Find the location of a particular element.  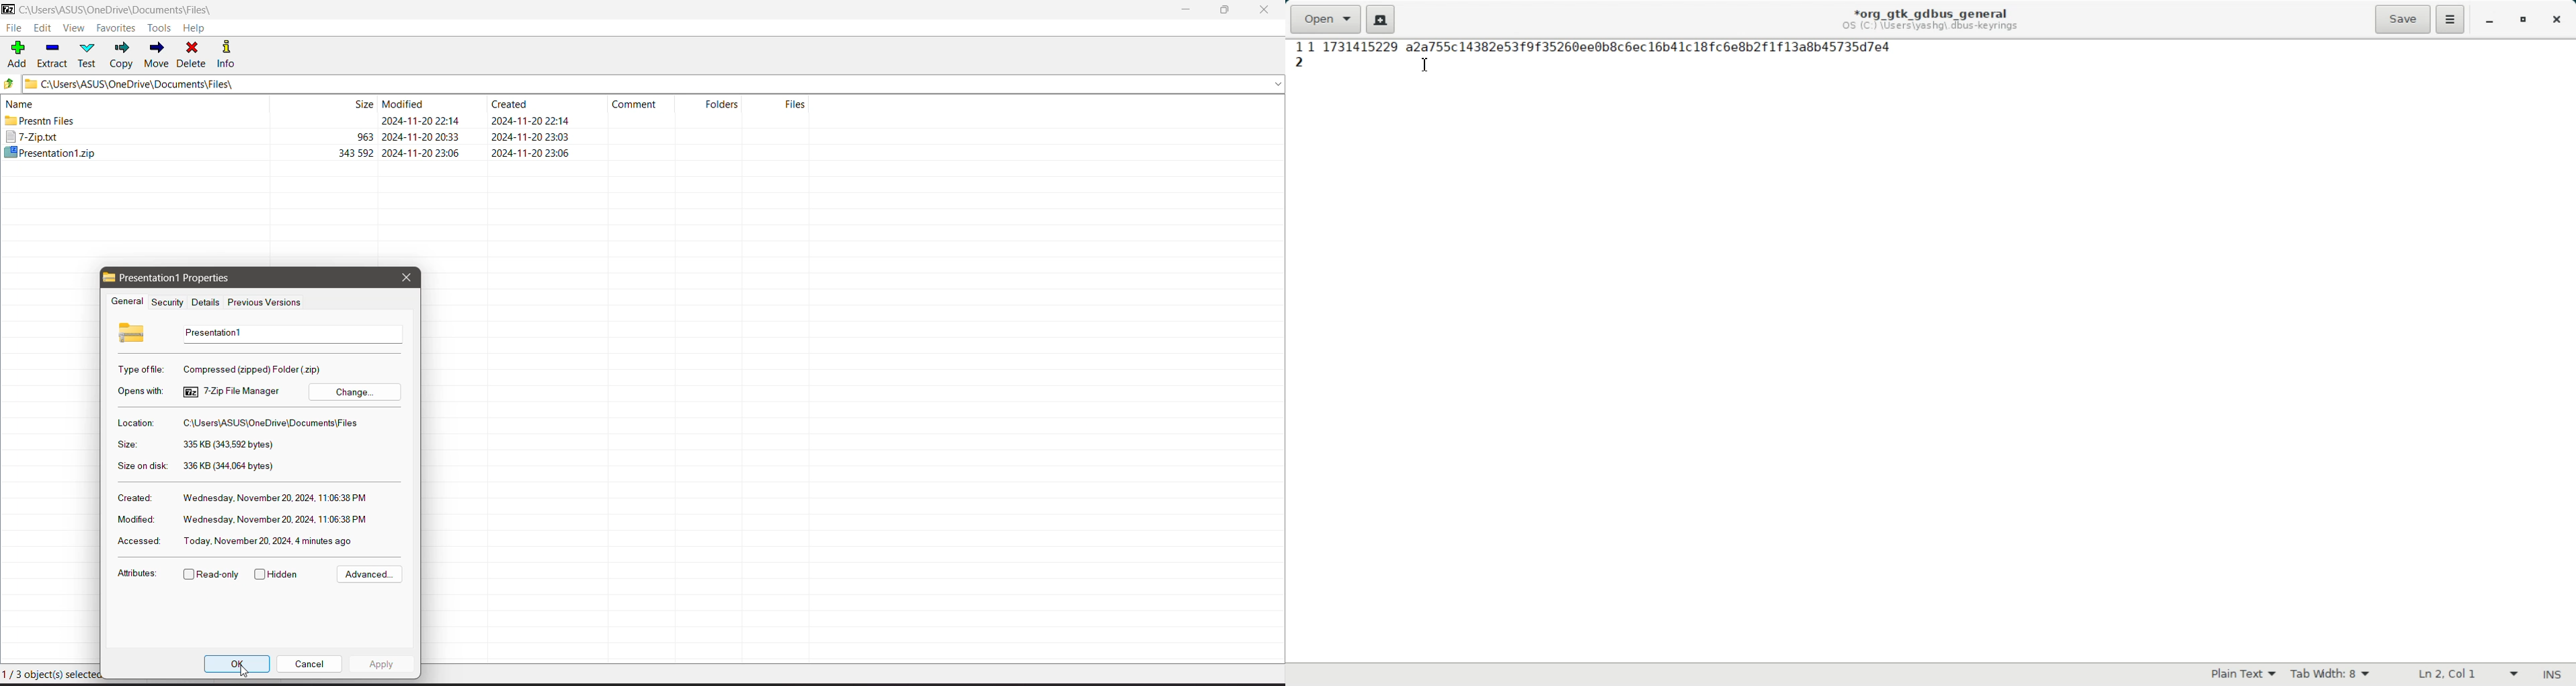

Close is located at coordinates (406, 277).